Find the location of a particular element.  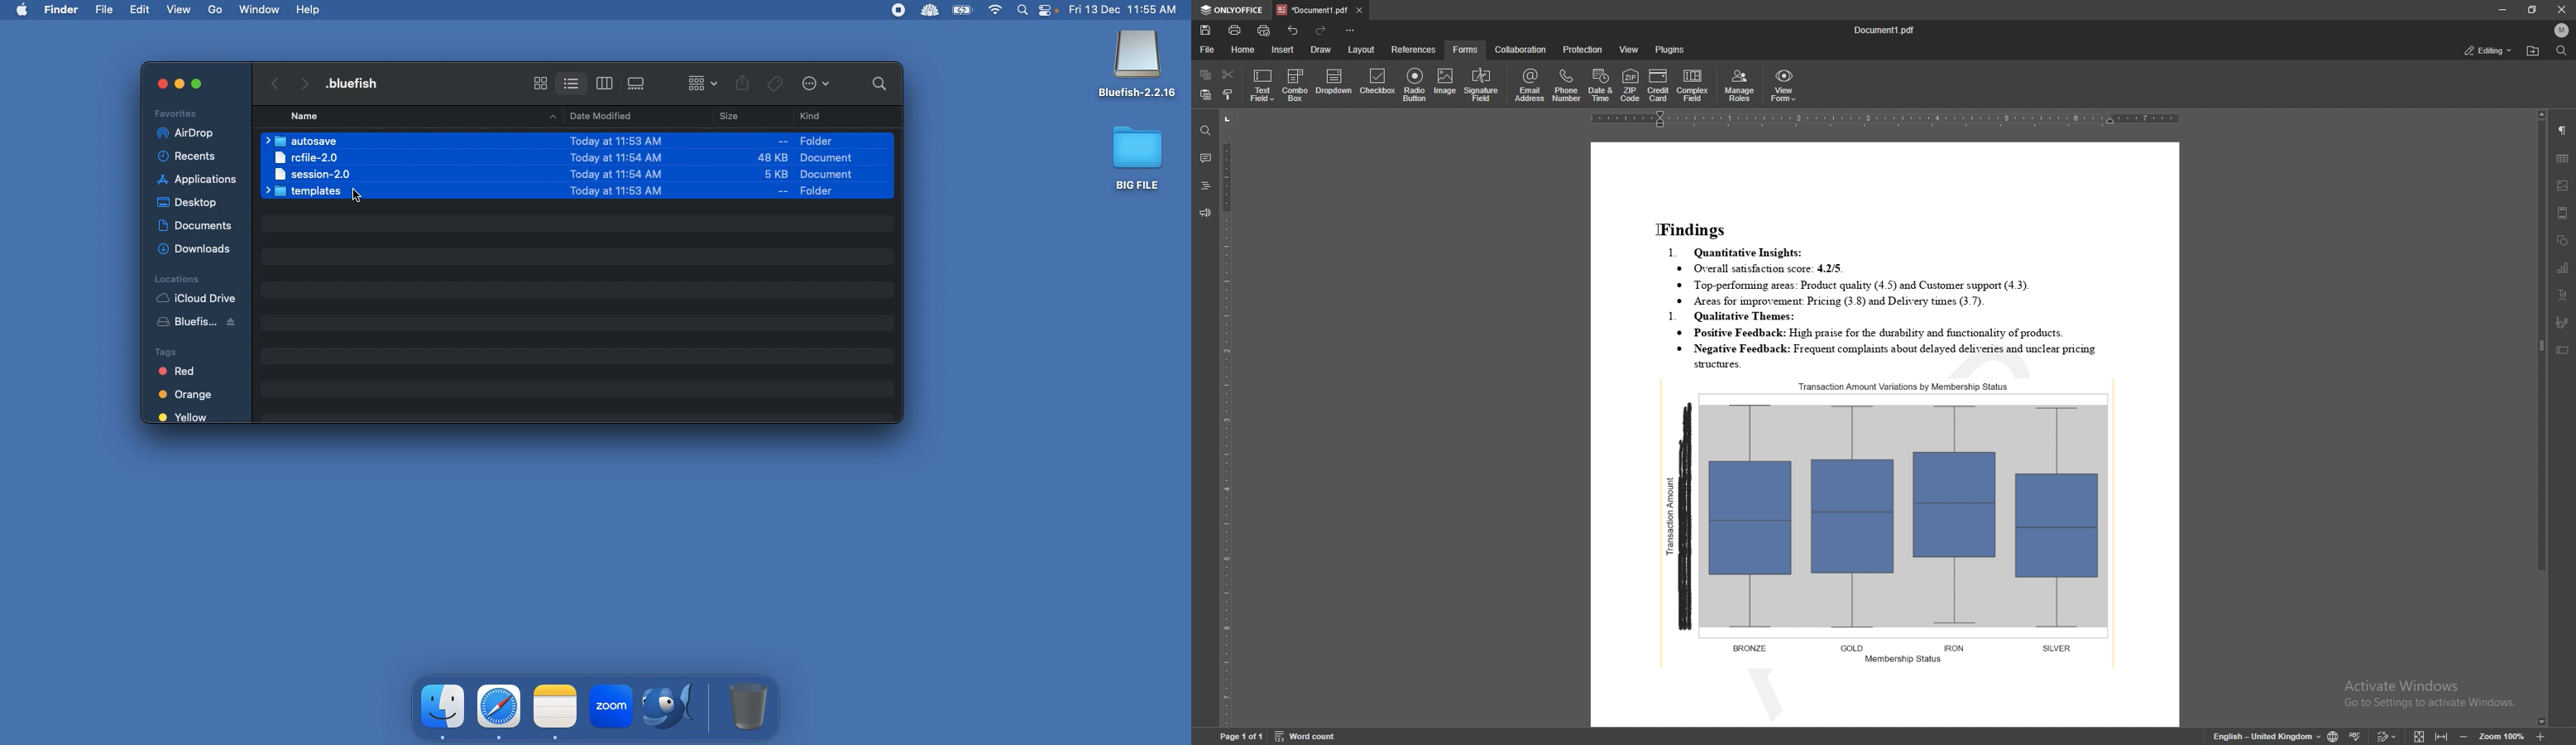

close tab is located at coordinates (1359, 12).